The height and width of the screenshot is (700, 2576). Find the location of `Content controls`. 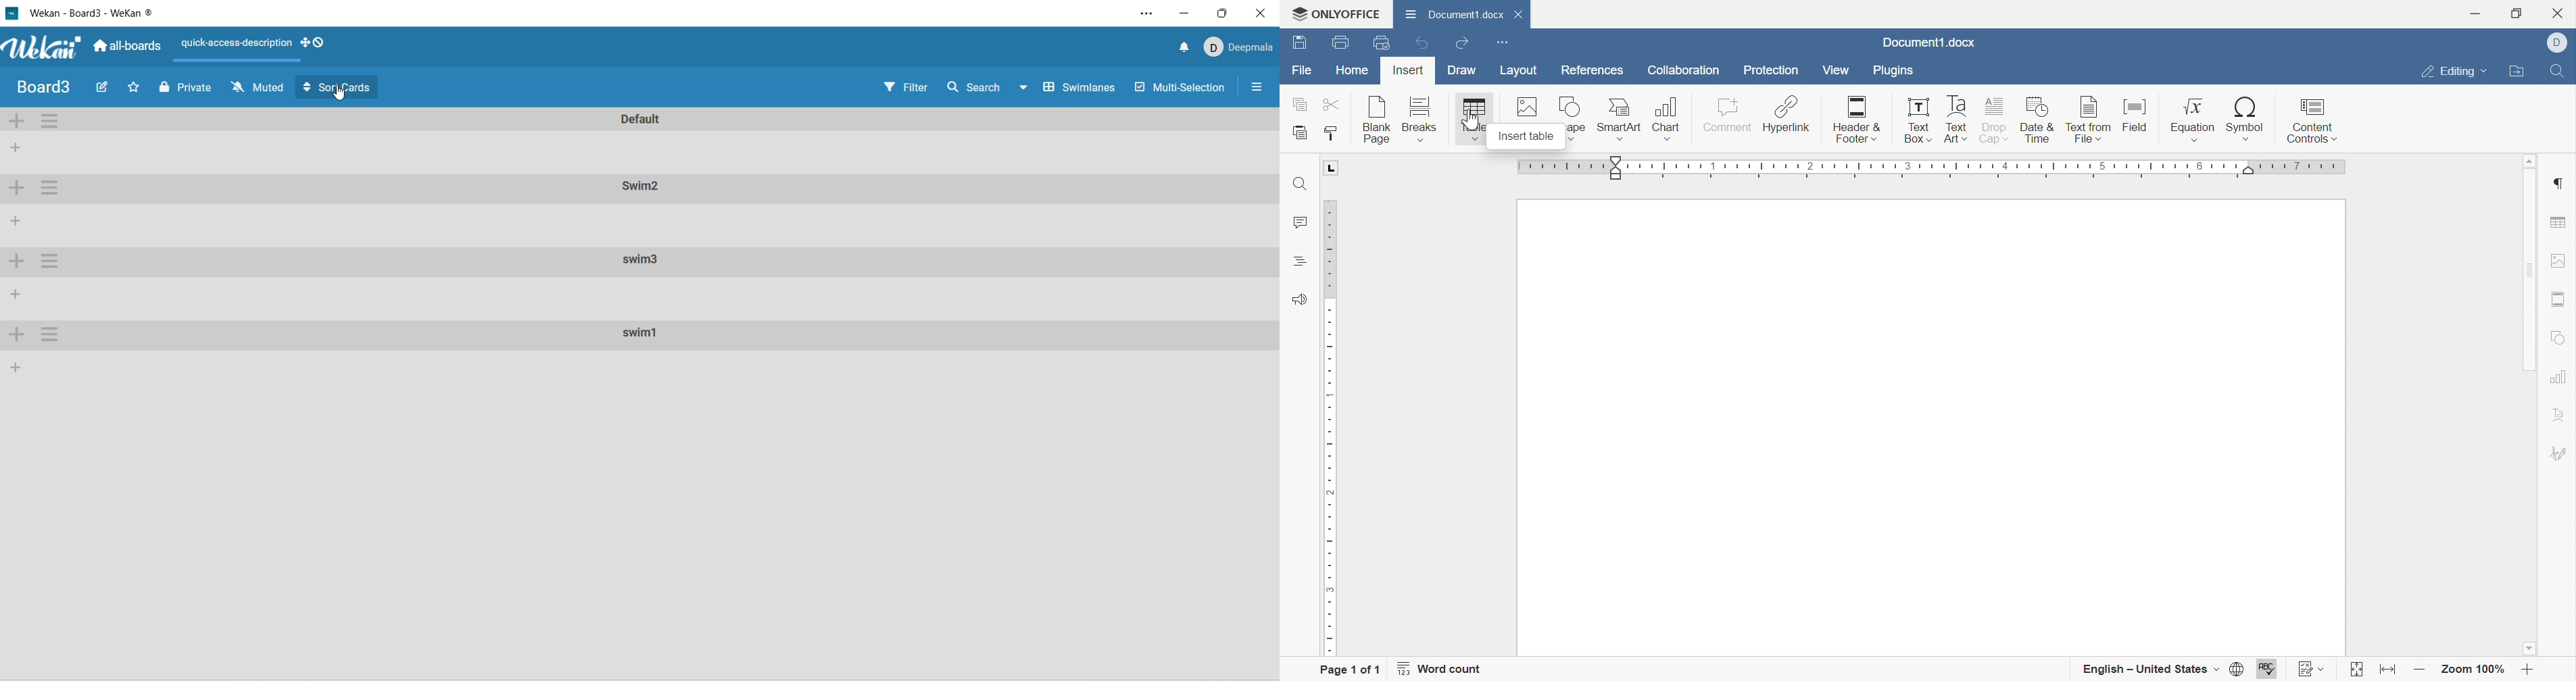

Content controls is located at coordinates (2313, 121).